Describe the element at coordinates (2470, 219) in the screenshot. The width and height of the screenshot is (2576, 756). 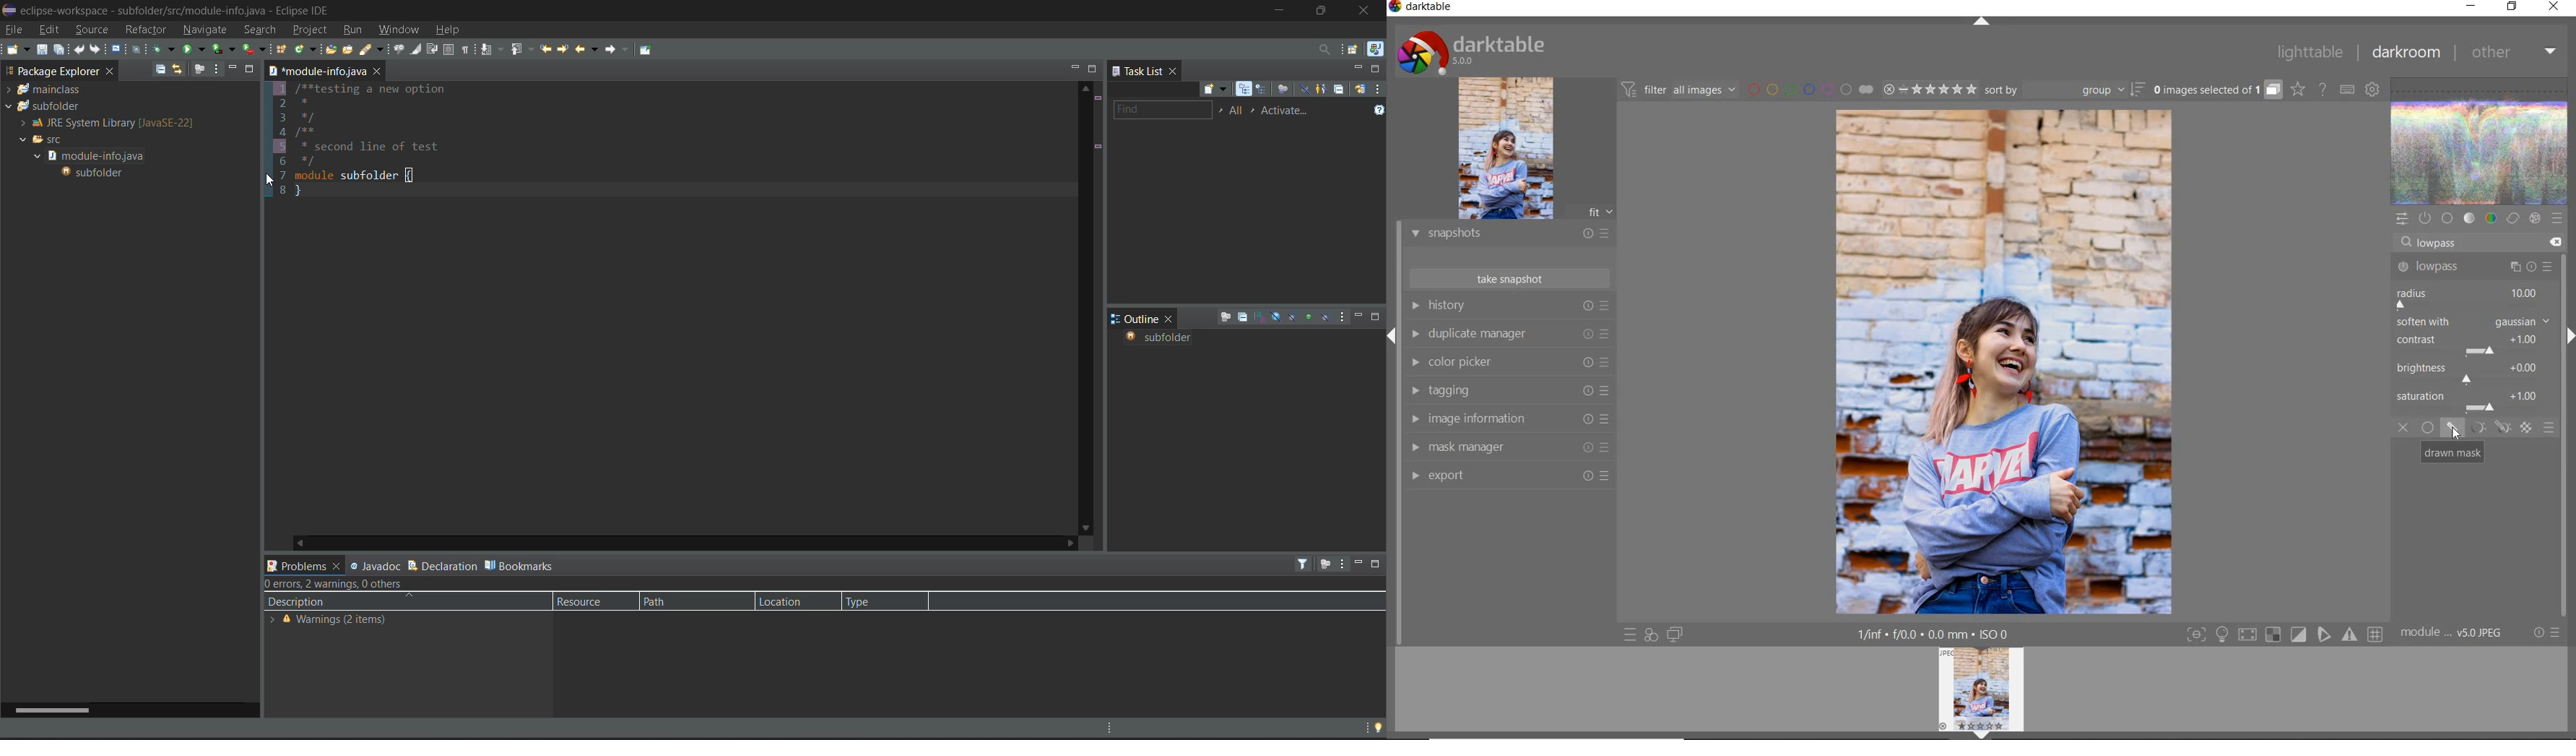
I see `tone` at that location.